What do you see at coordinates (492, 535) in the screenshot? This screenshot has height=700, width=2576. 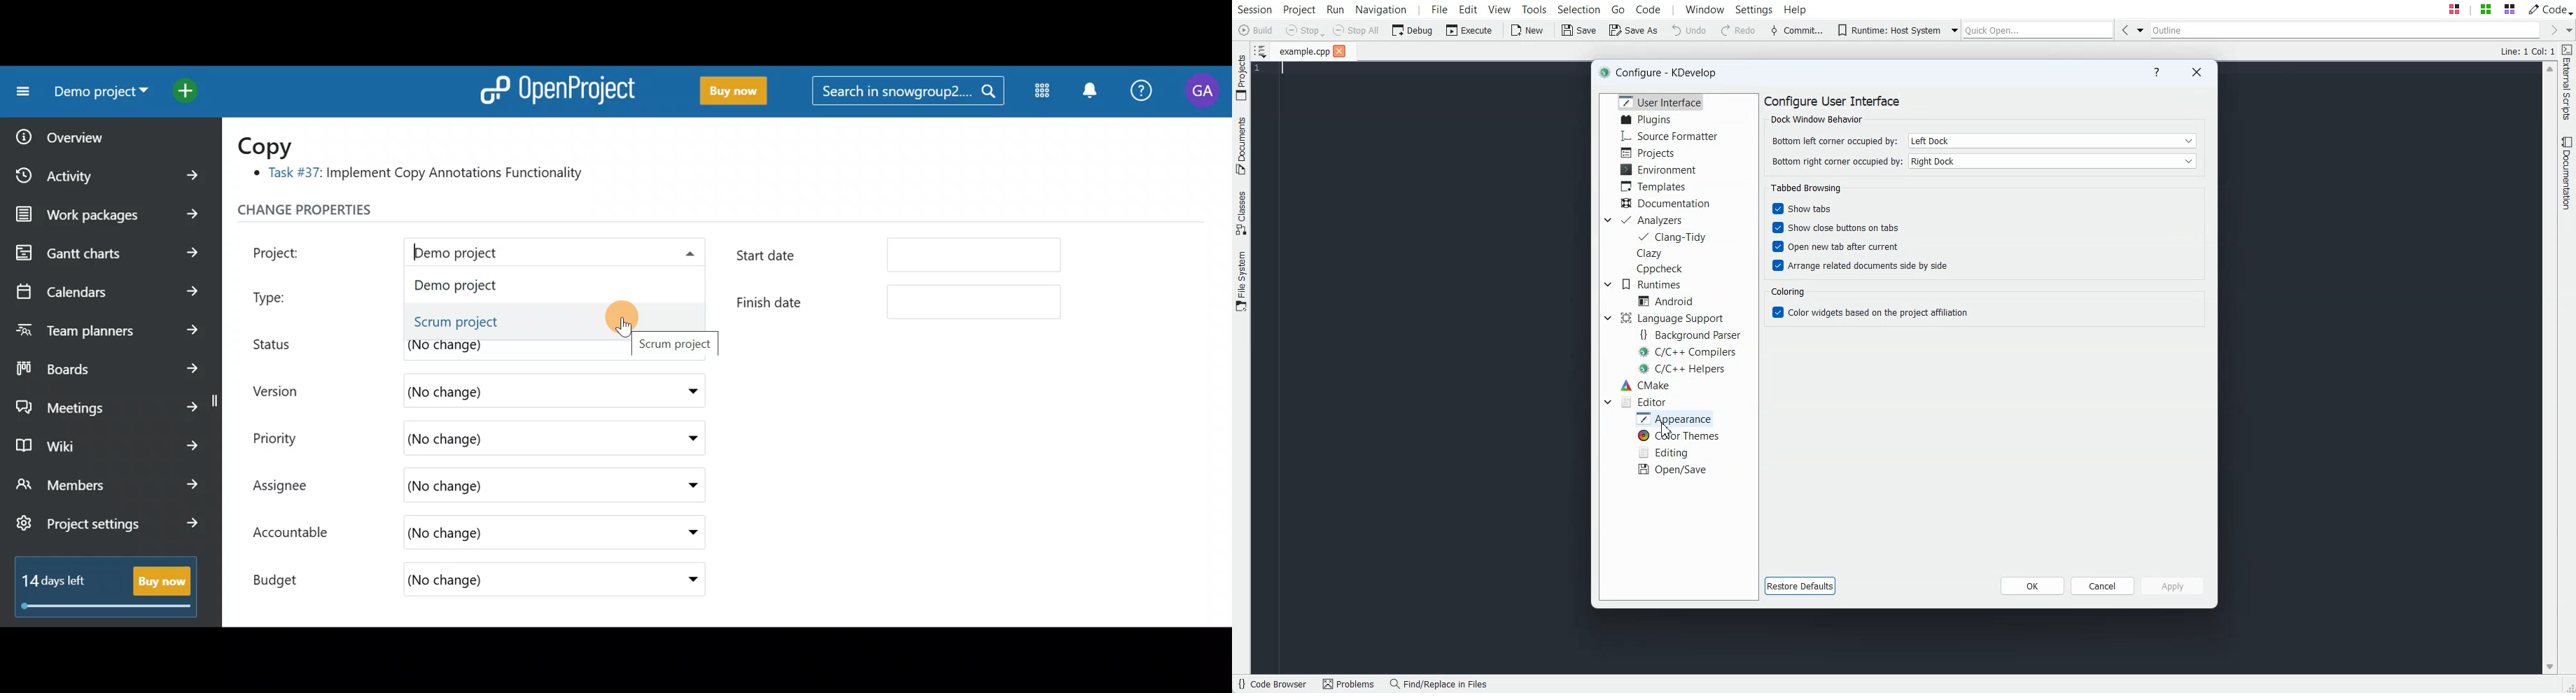 I see `(No change)` at bounding box center [492, 535].